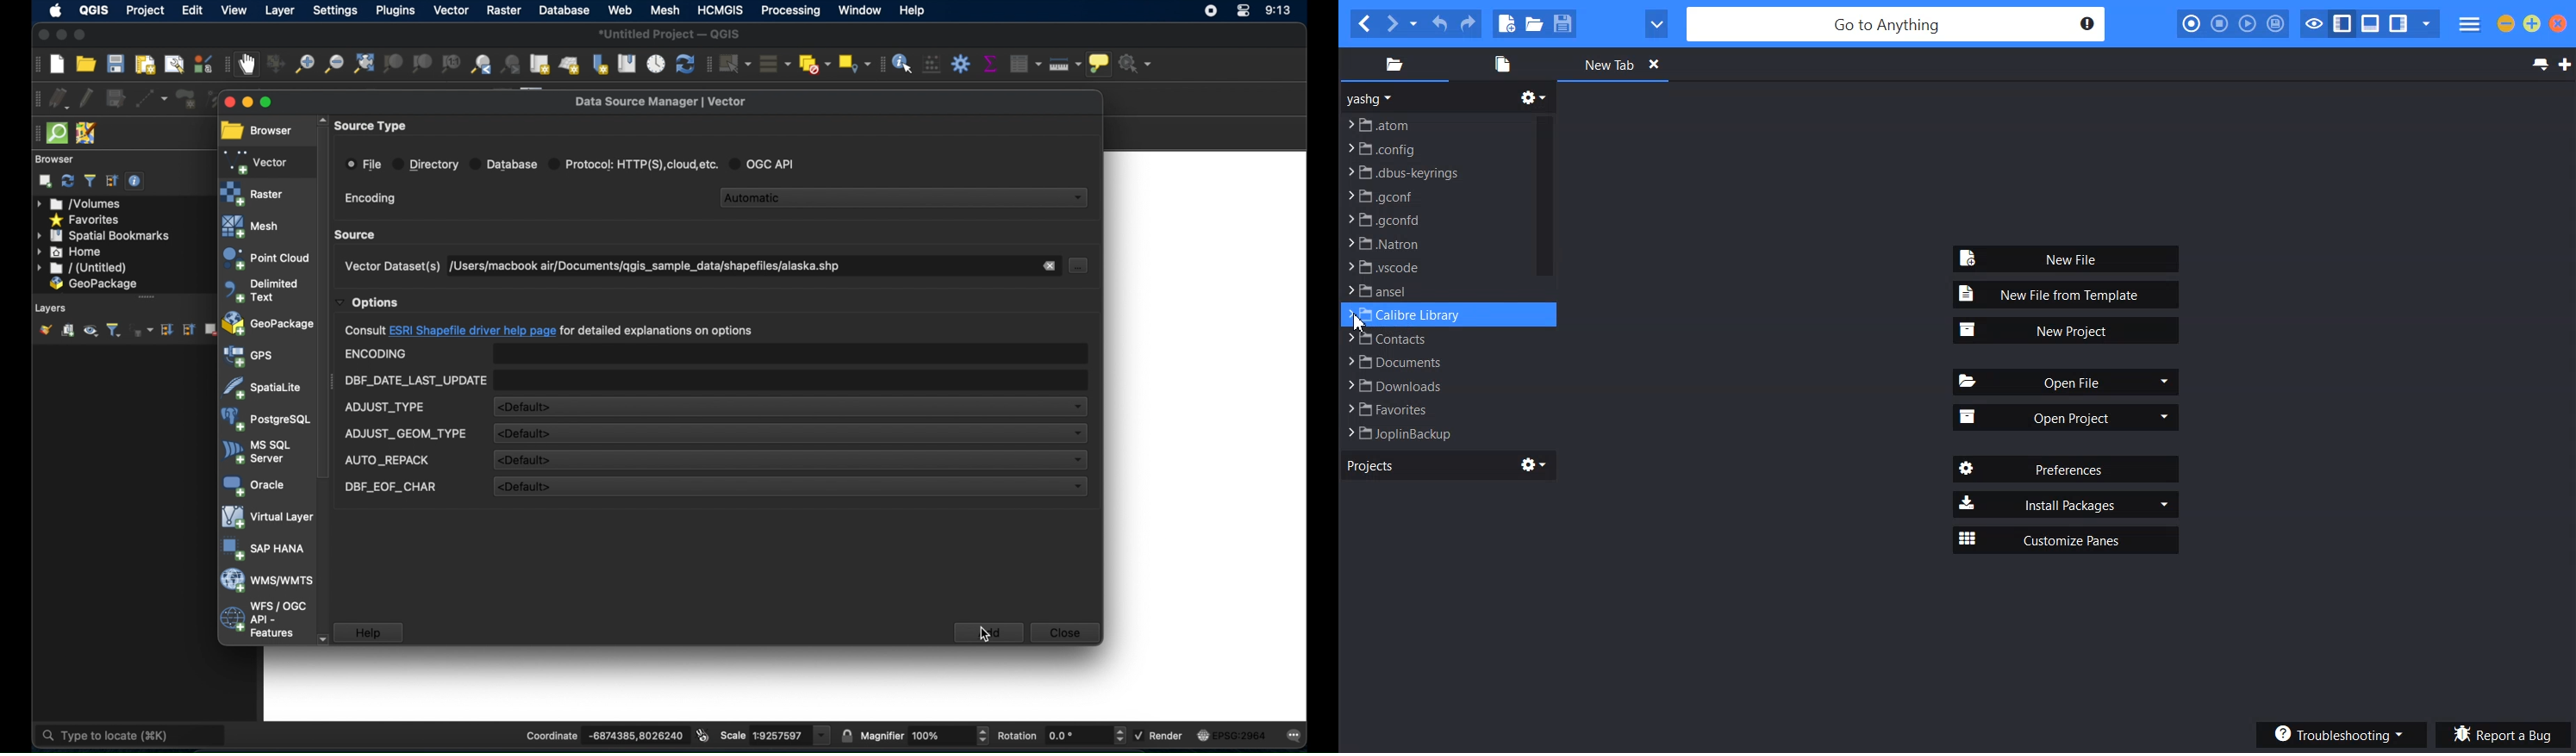  Describe the element at coordinates (70, 252) in the screenshot. I see `home` at that location.